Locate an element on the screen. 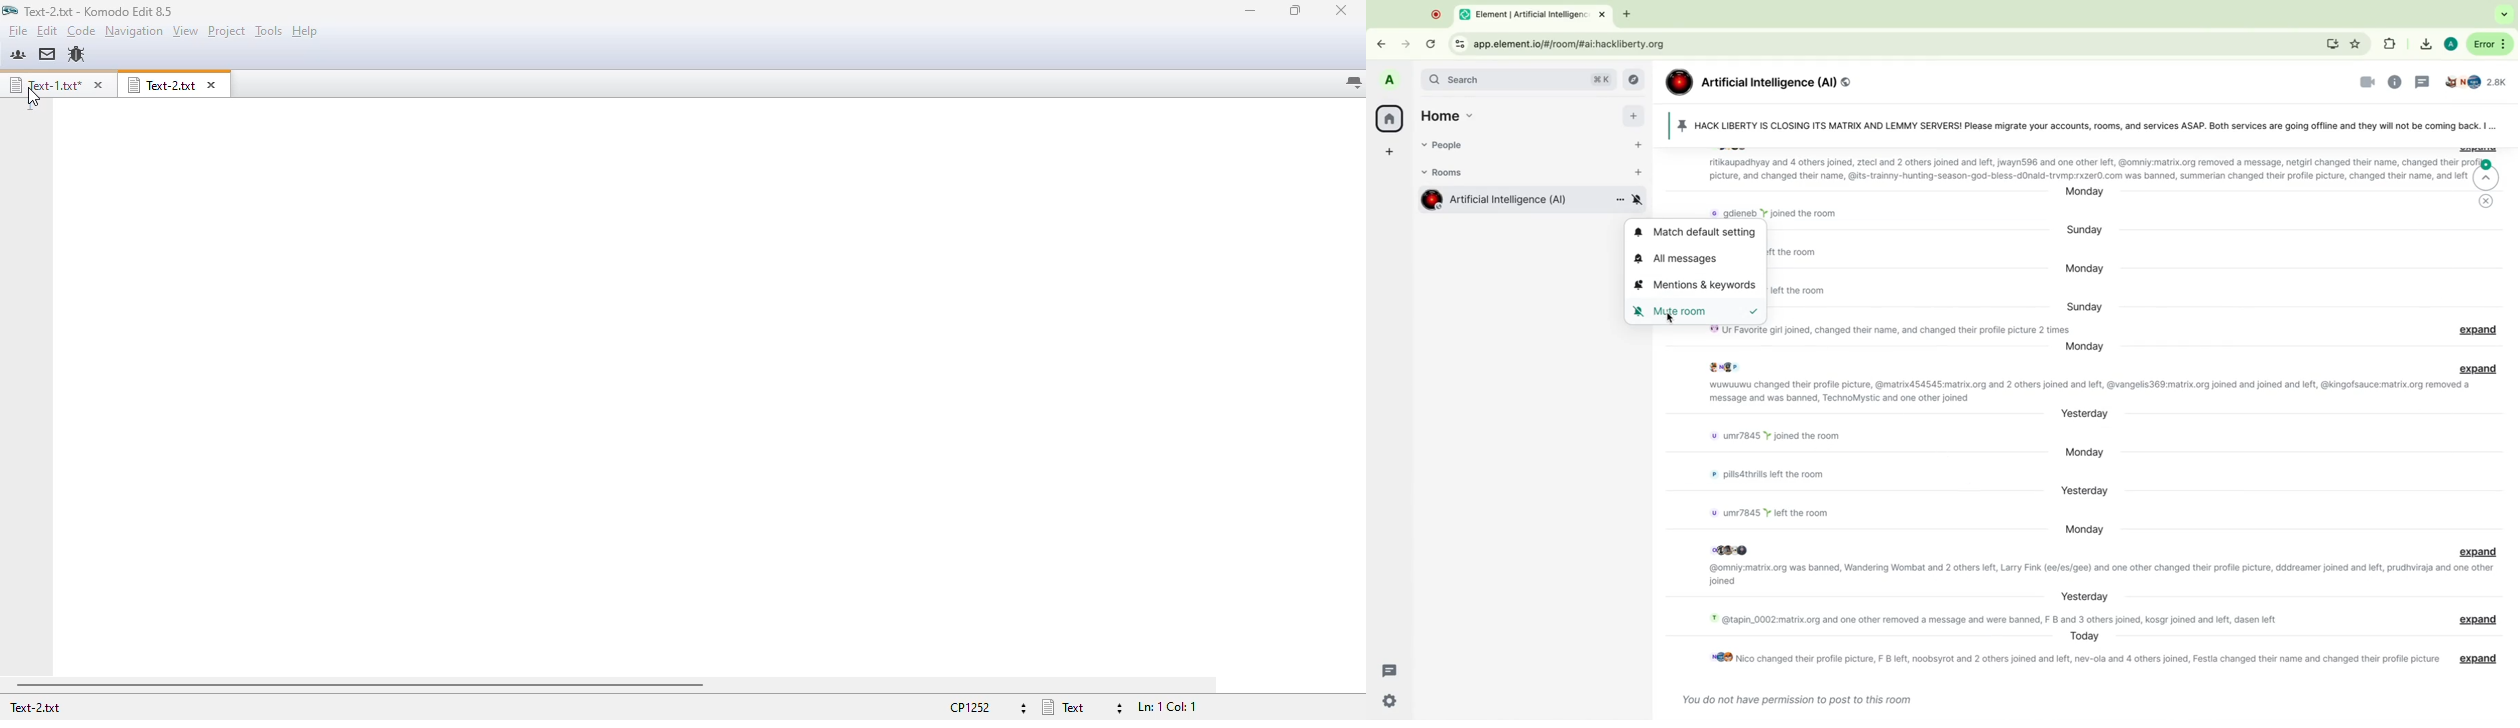 This screenshot has width=2520, height=728. message is located at coordinates (1773, 476).